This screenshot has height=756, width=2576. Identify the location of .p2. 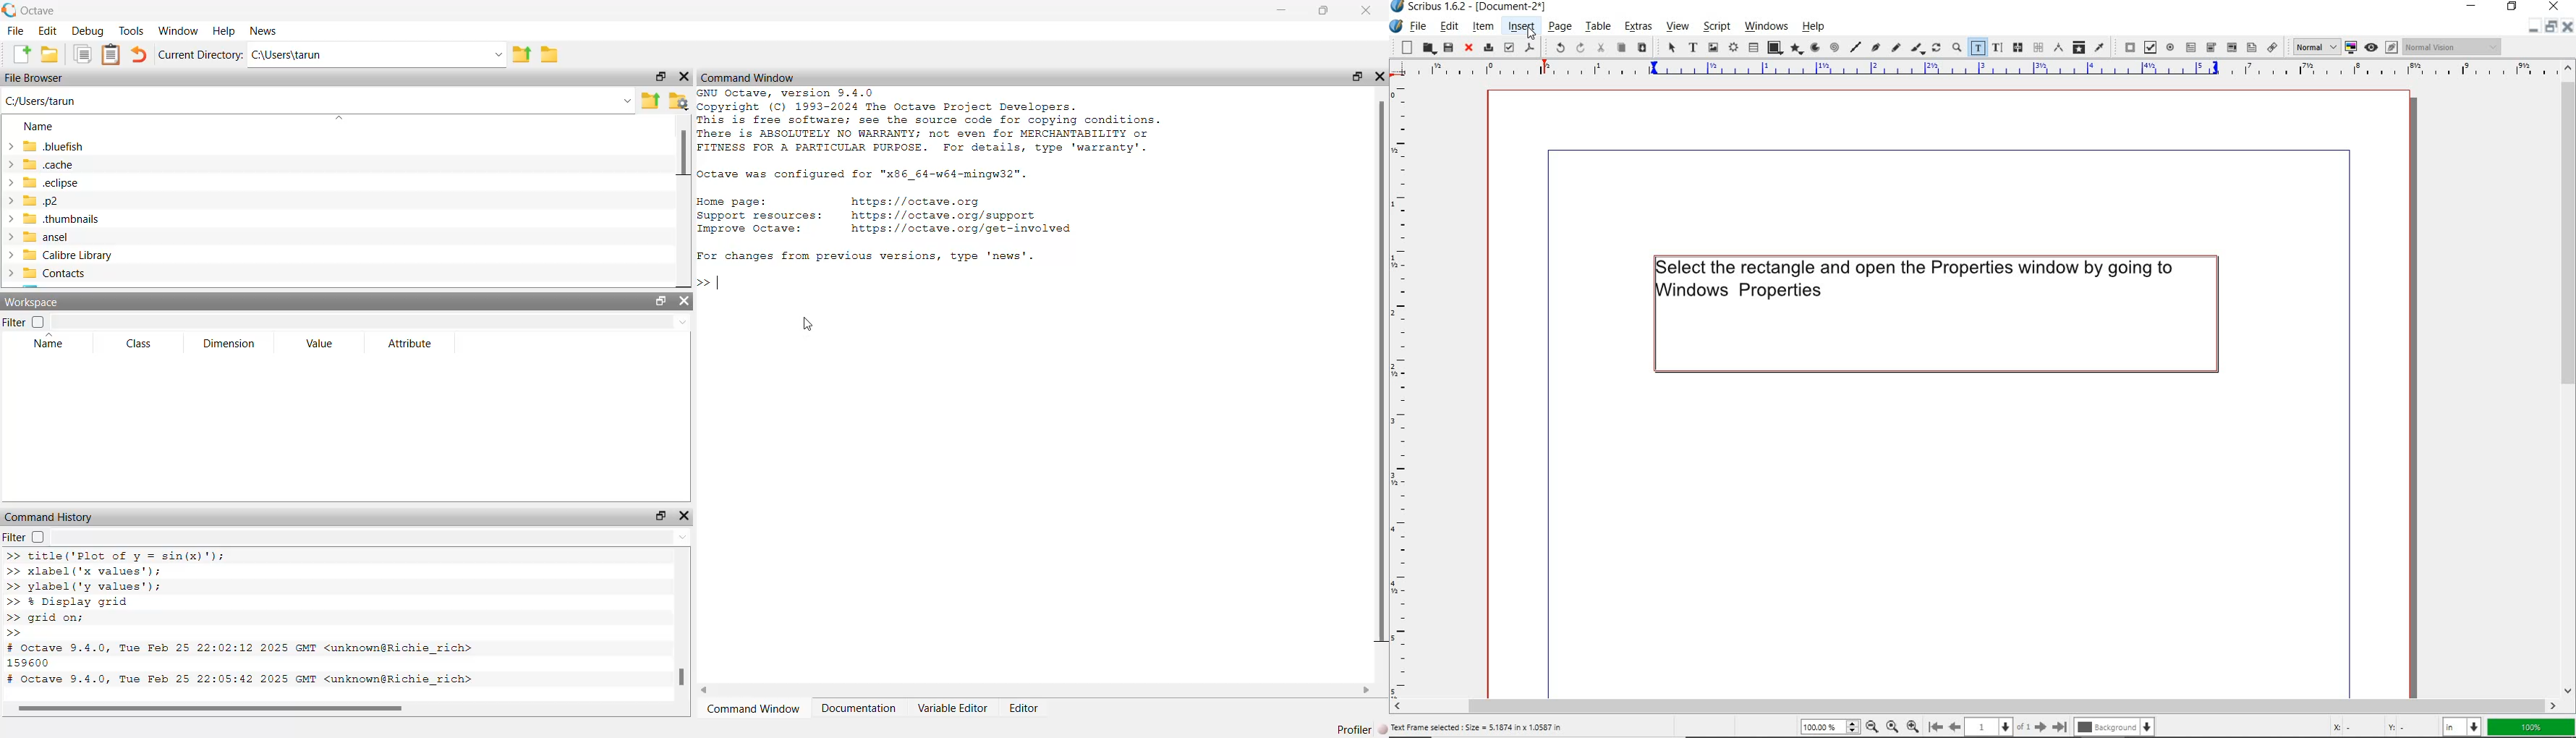
(33, 201).